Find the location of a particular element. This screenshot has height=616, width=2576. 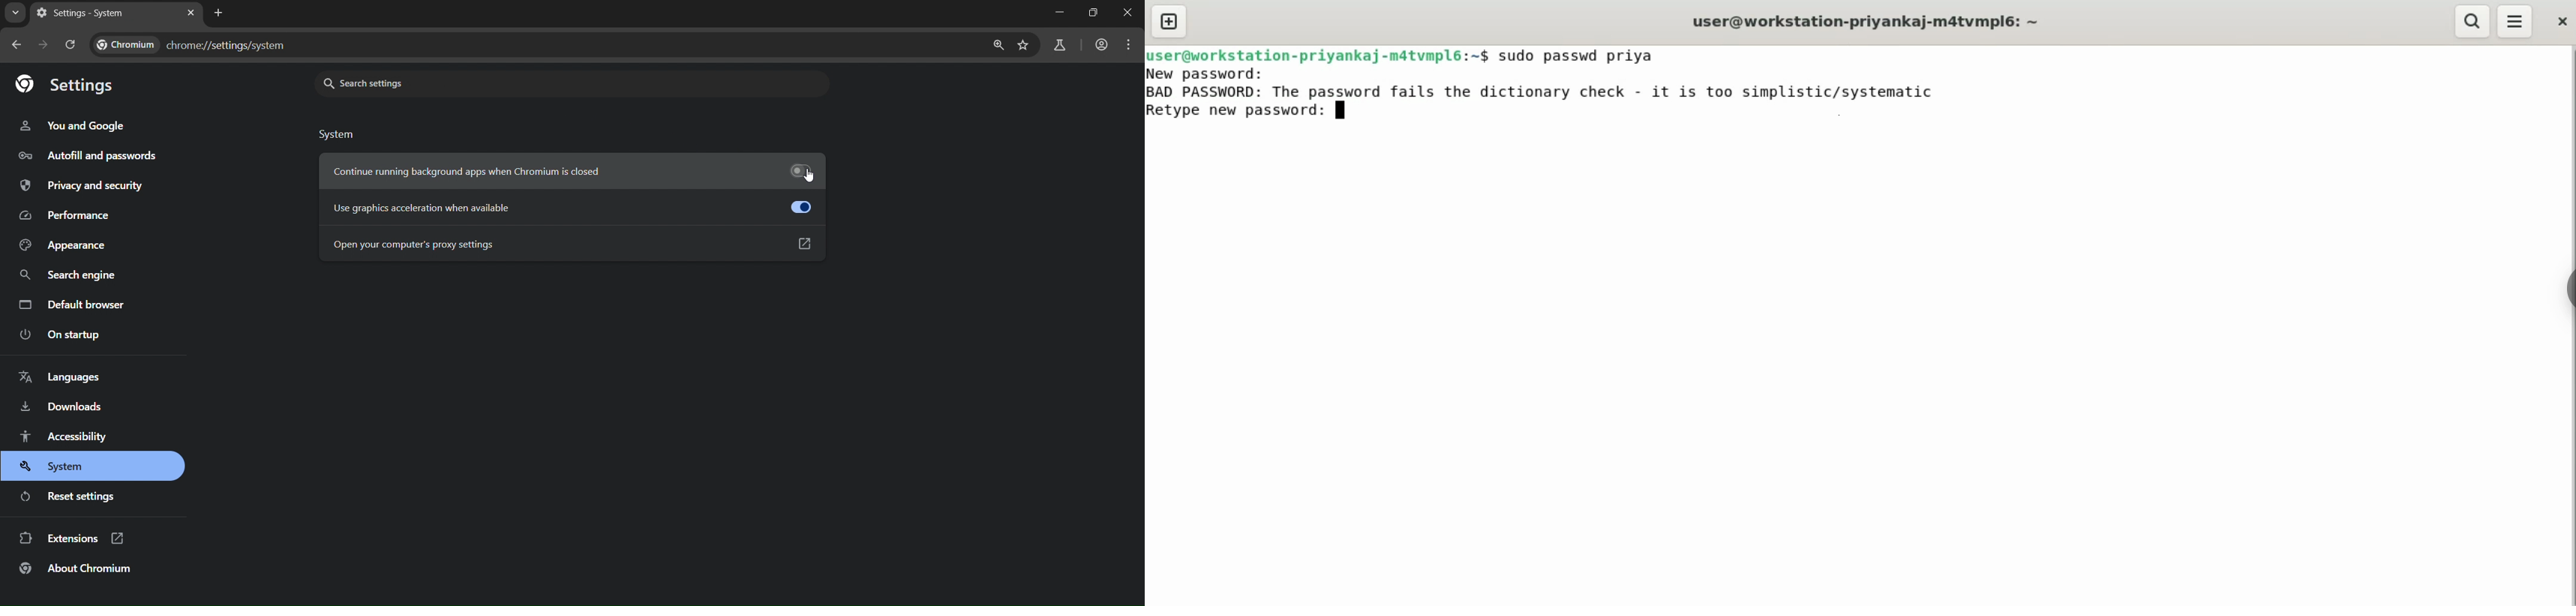

close is located at coordinates (1128, 13).